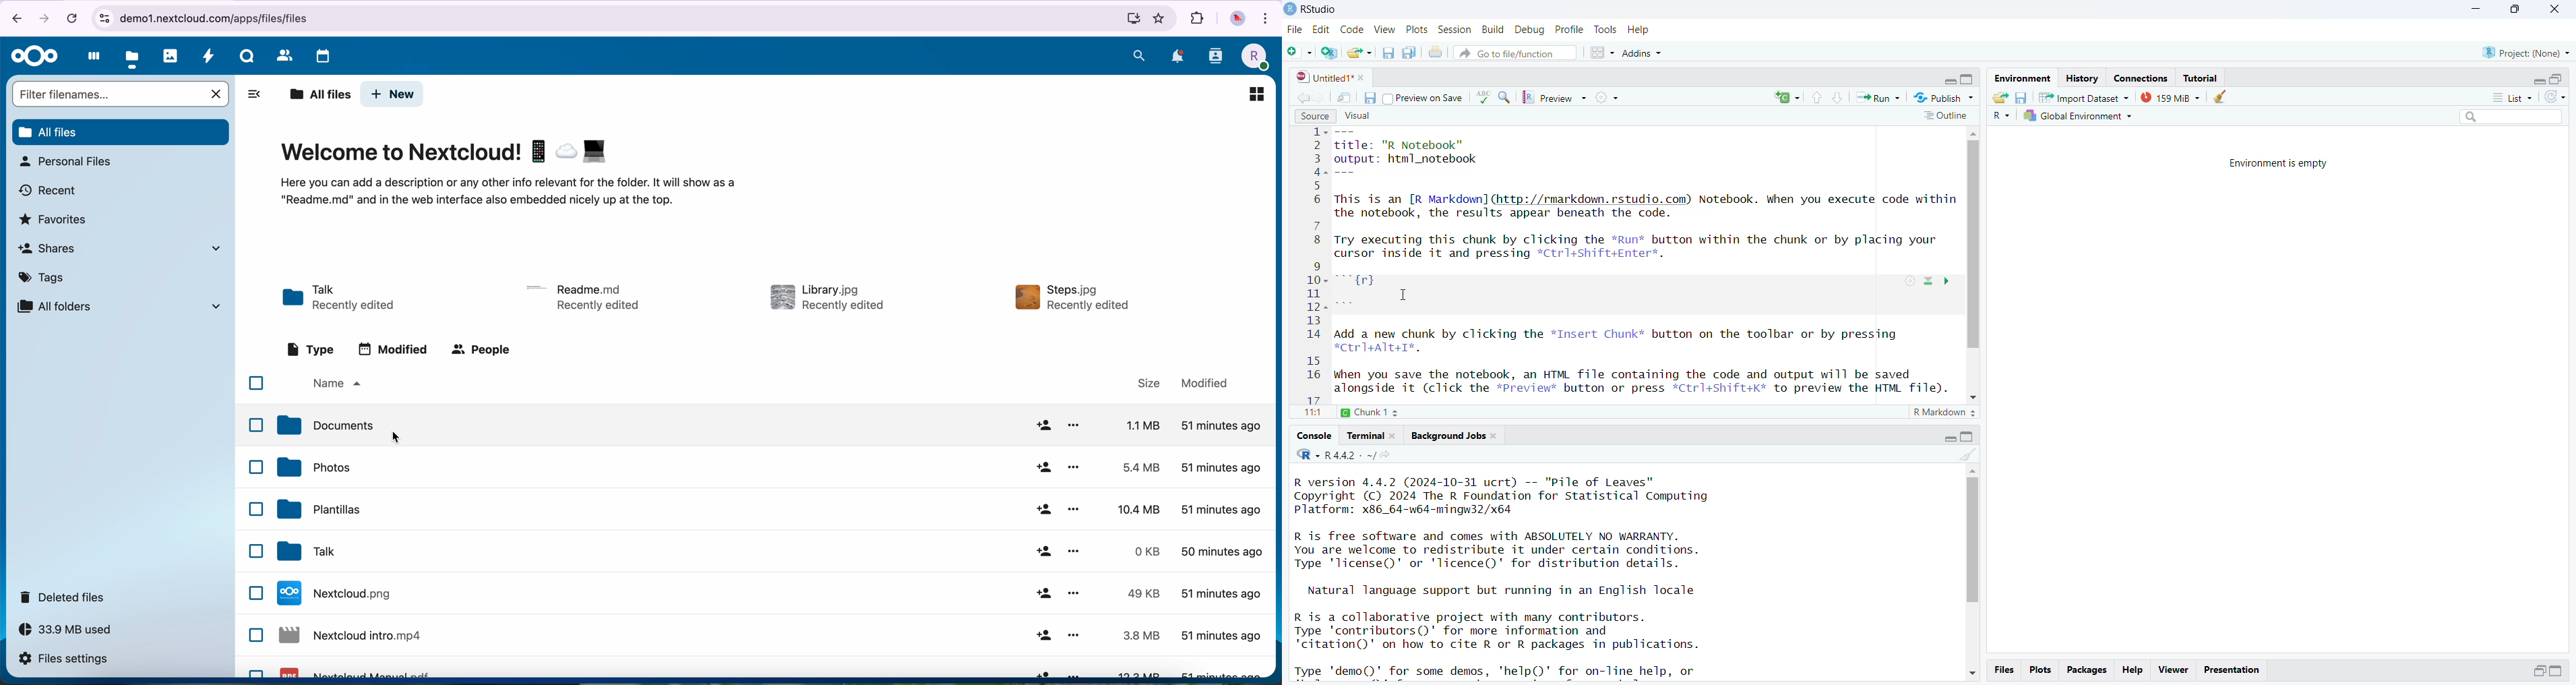 The height and width of the screenshot is (700, 2576). What do you see at coordinates (2525, 53) in the screenshot?
I see `project(None)` at bounding box center [2525, 53].